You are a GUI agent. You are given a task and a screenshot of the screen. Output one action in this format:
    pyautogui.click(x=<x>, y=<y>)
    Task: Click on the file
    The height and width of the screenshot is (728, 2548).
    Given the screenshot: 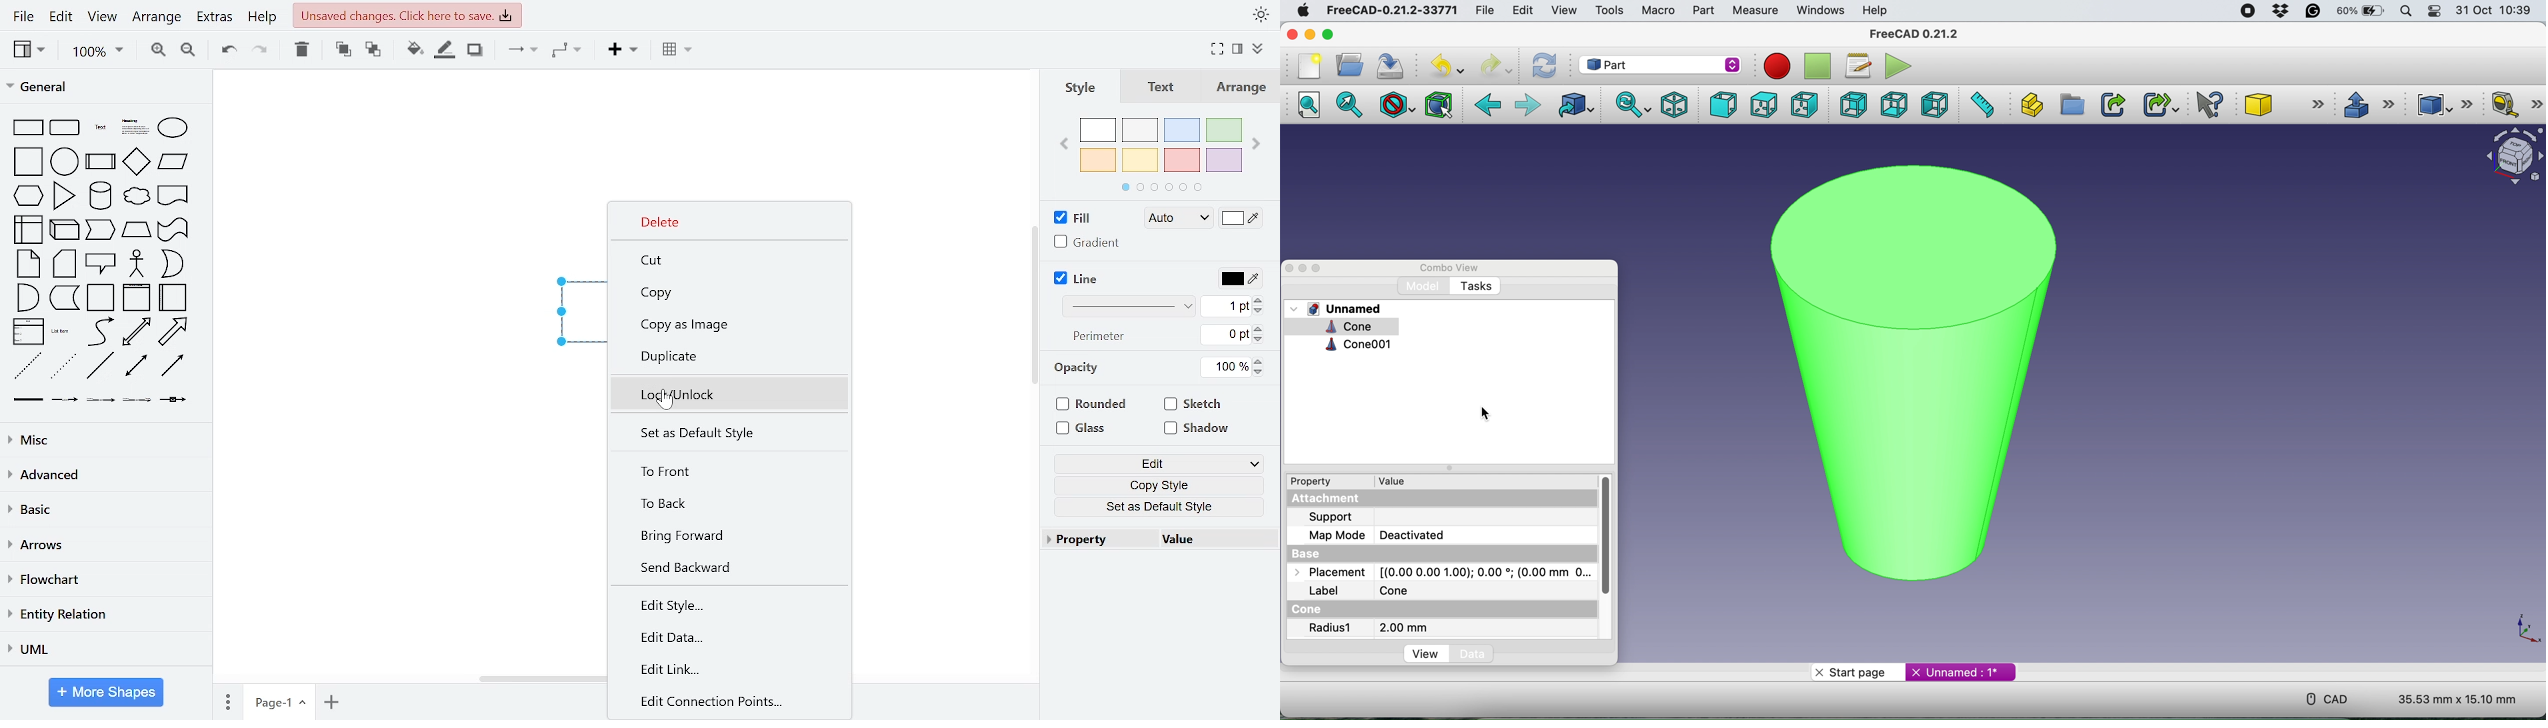 What is the action you would take?
    pyautogui.click(x=22, y=16)
    